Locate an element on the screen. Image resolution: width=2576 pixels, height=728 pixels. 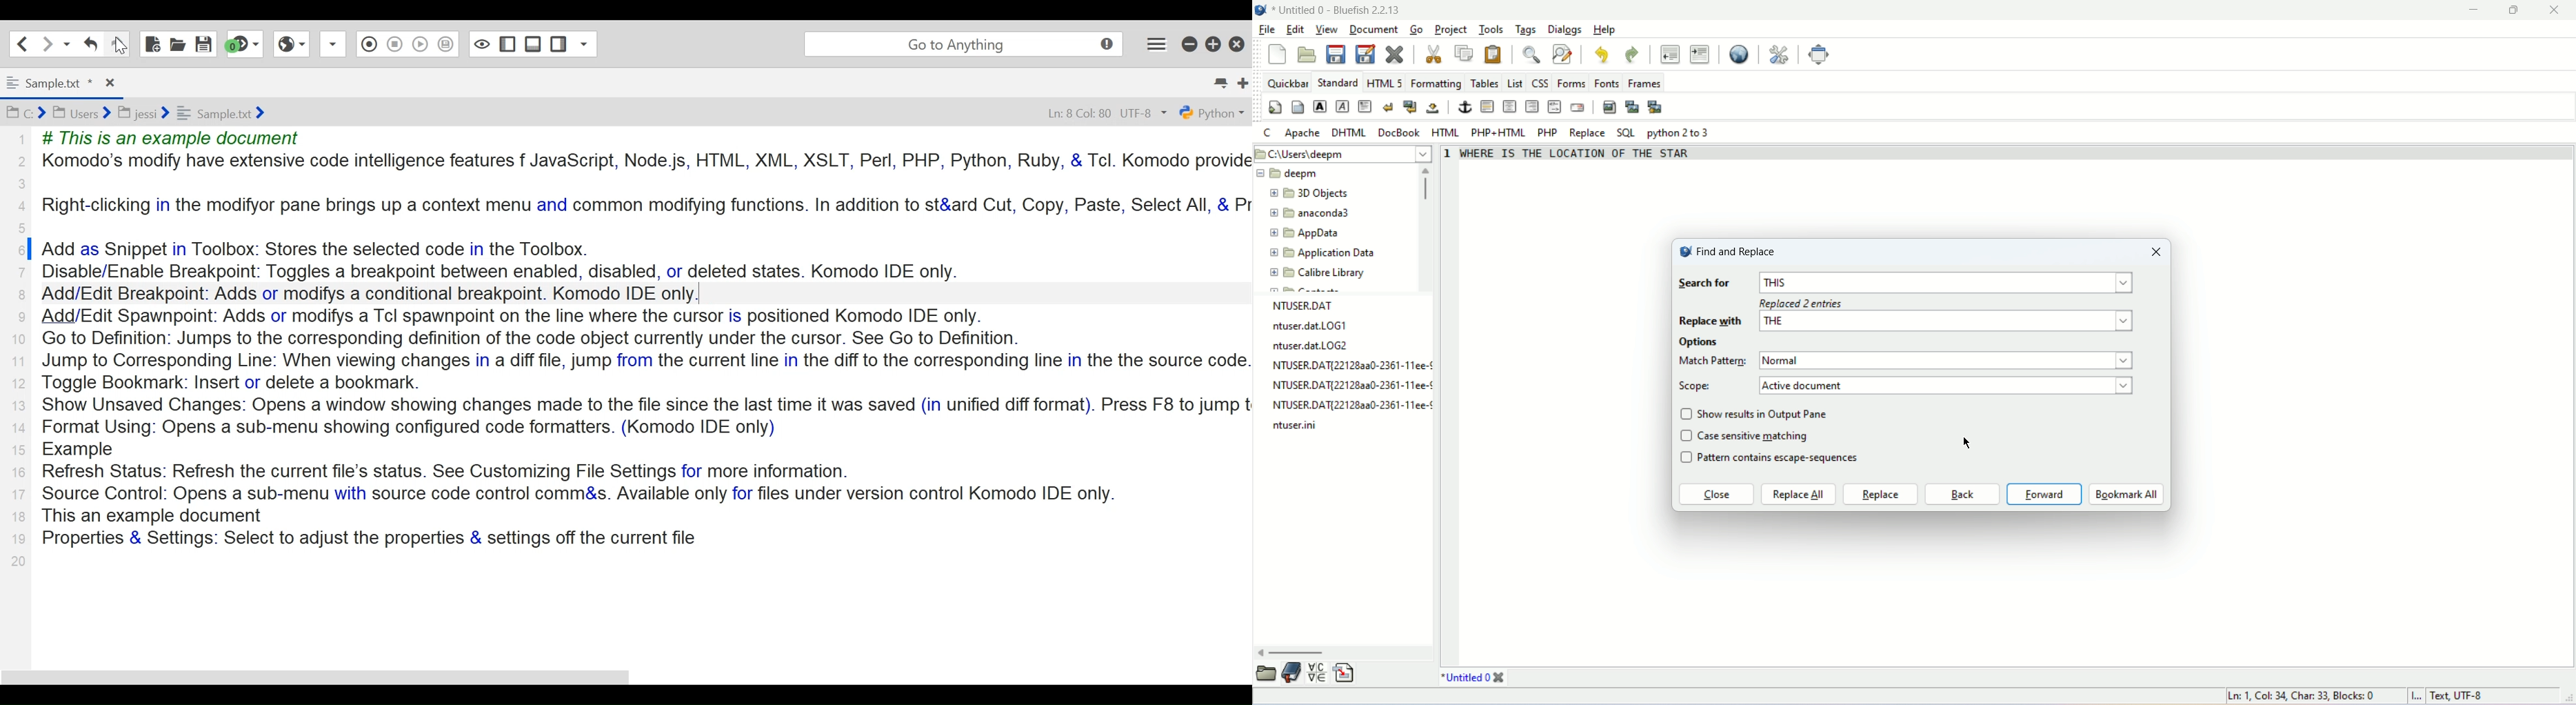
undo is located at coordinates (1600, 54).